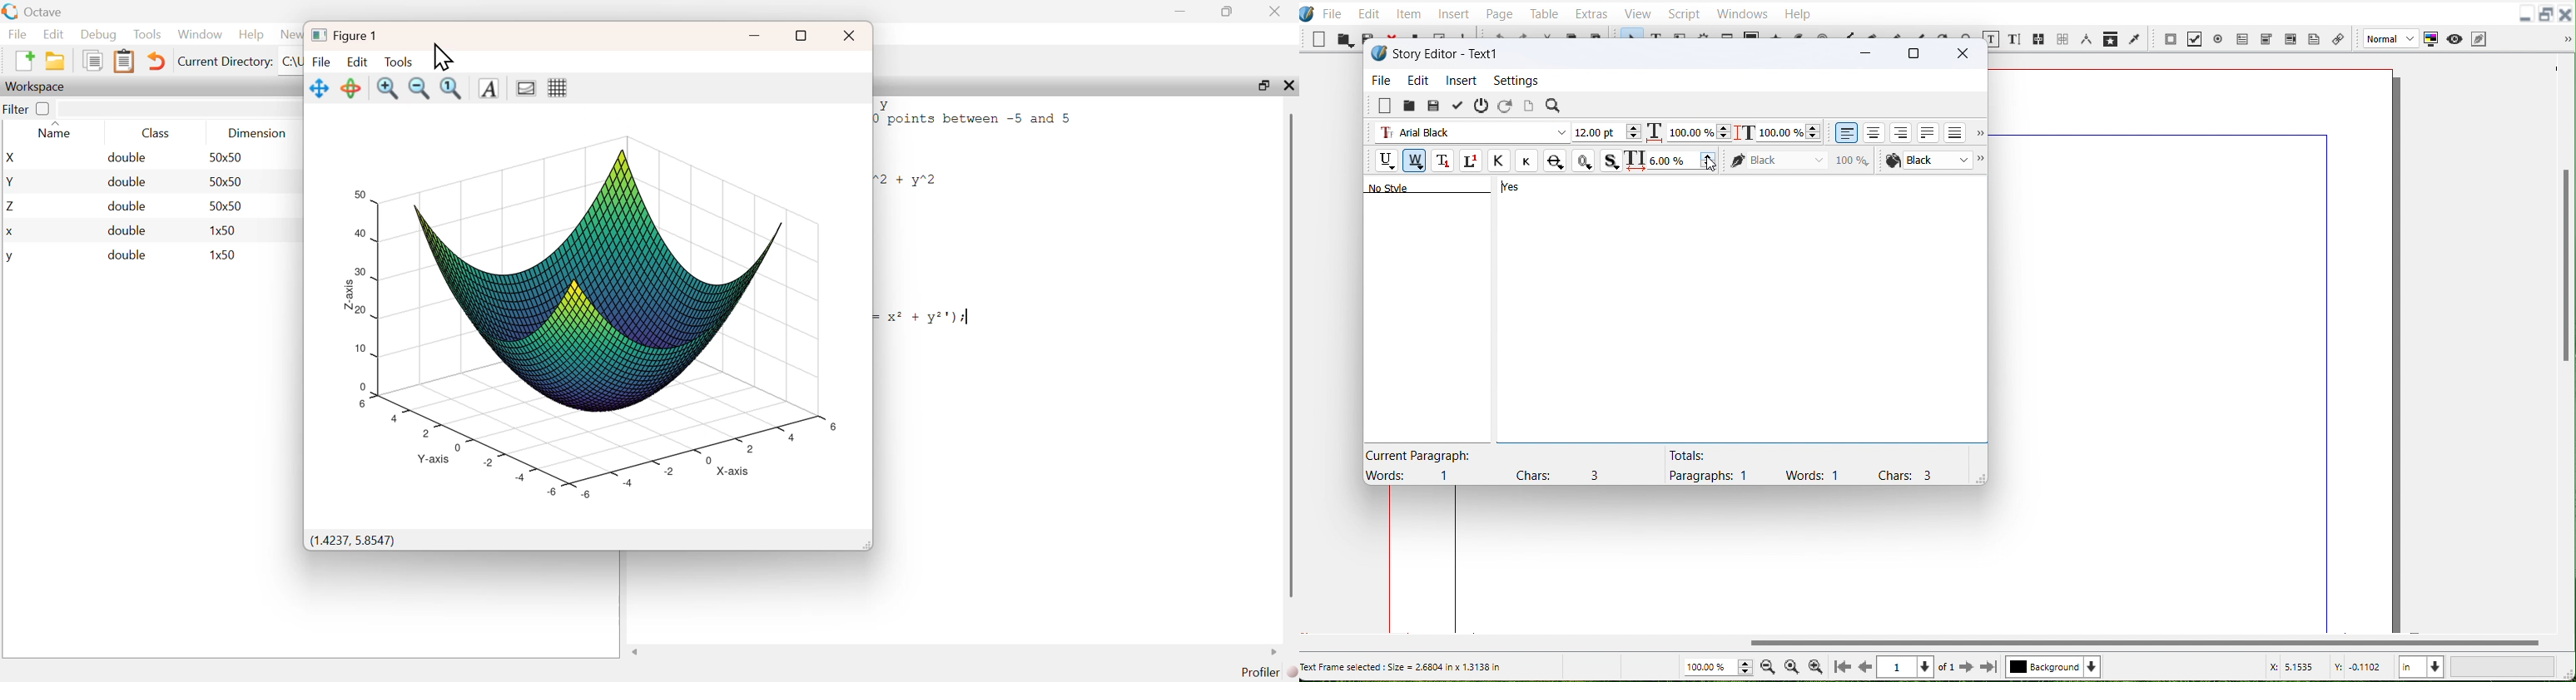 This screenshot has width=2576, height=700. Describe the element at coordinates (1717, 667) in the screenshot. I see `Zoom adjuster` at that location.